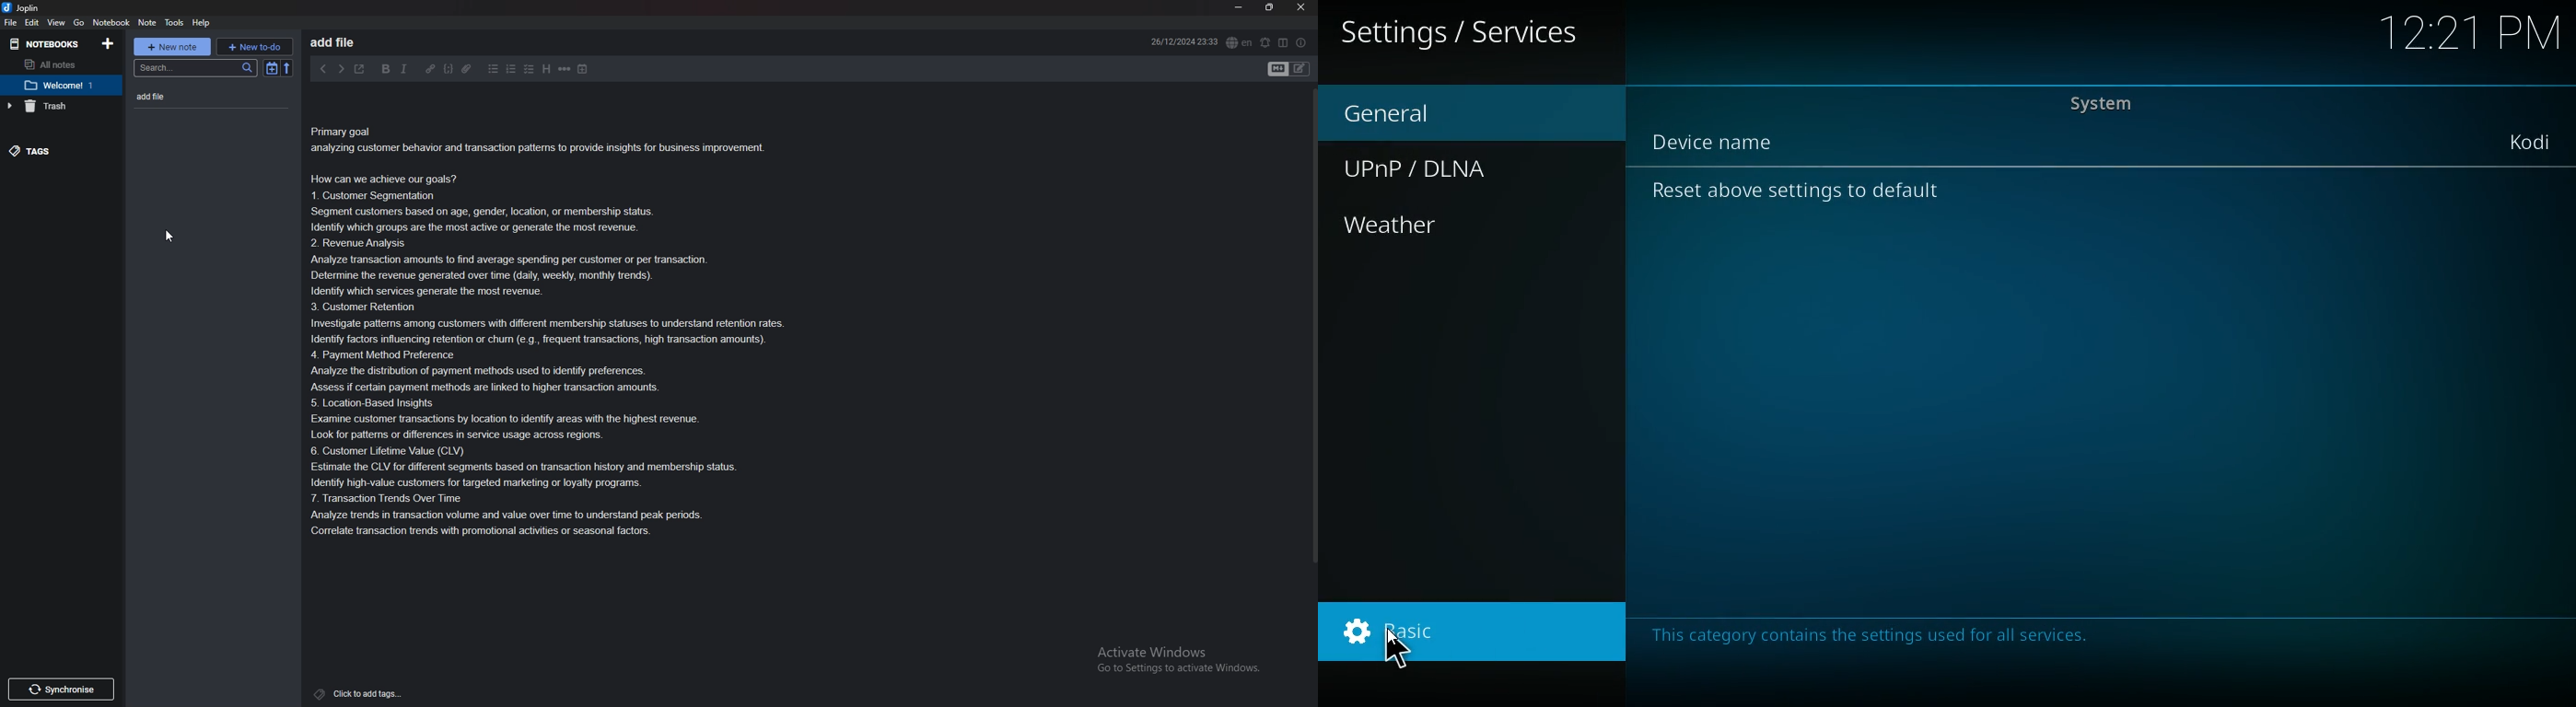 The width and height of the screenshot is (2576, 728). Describe the element at coordinates (288, 68) in the screenshot. I see `Reverse sort order` at that location.